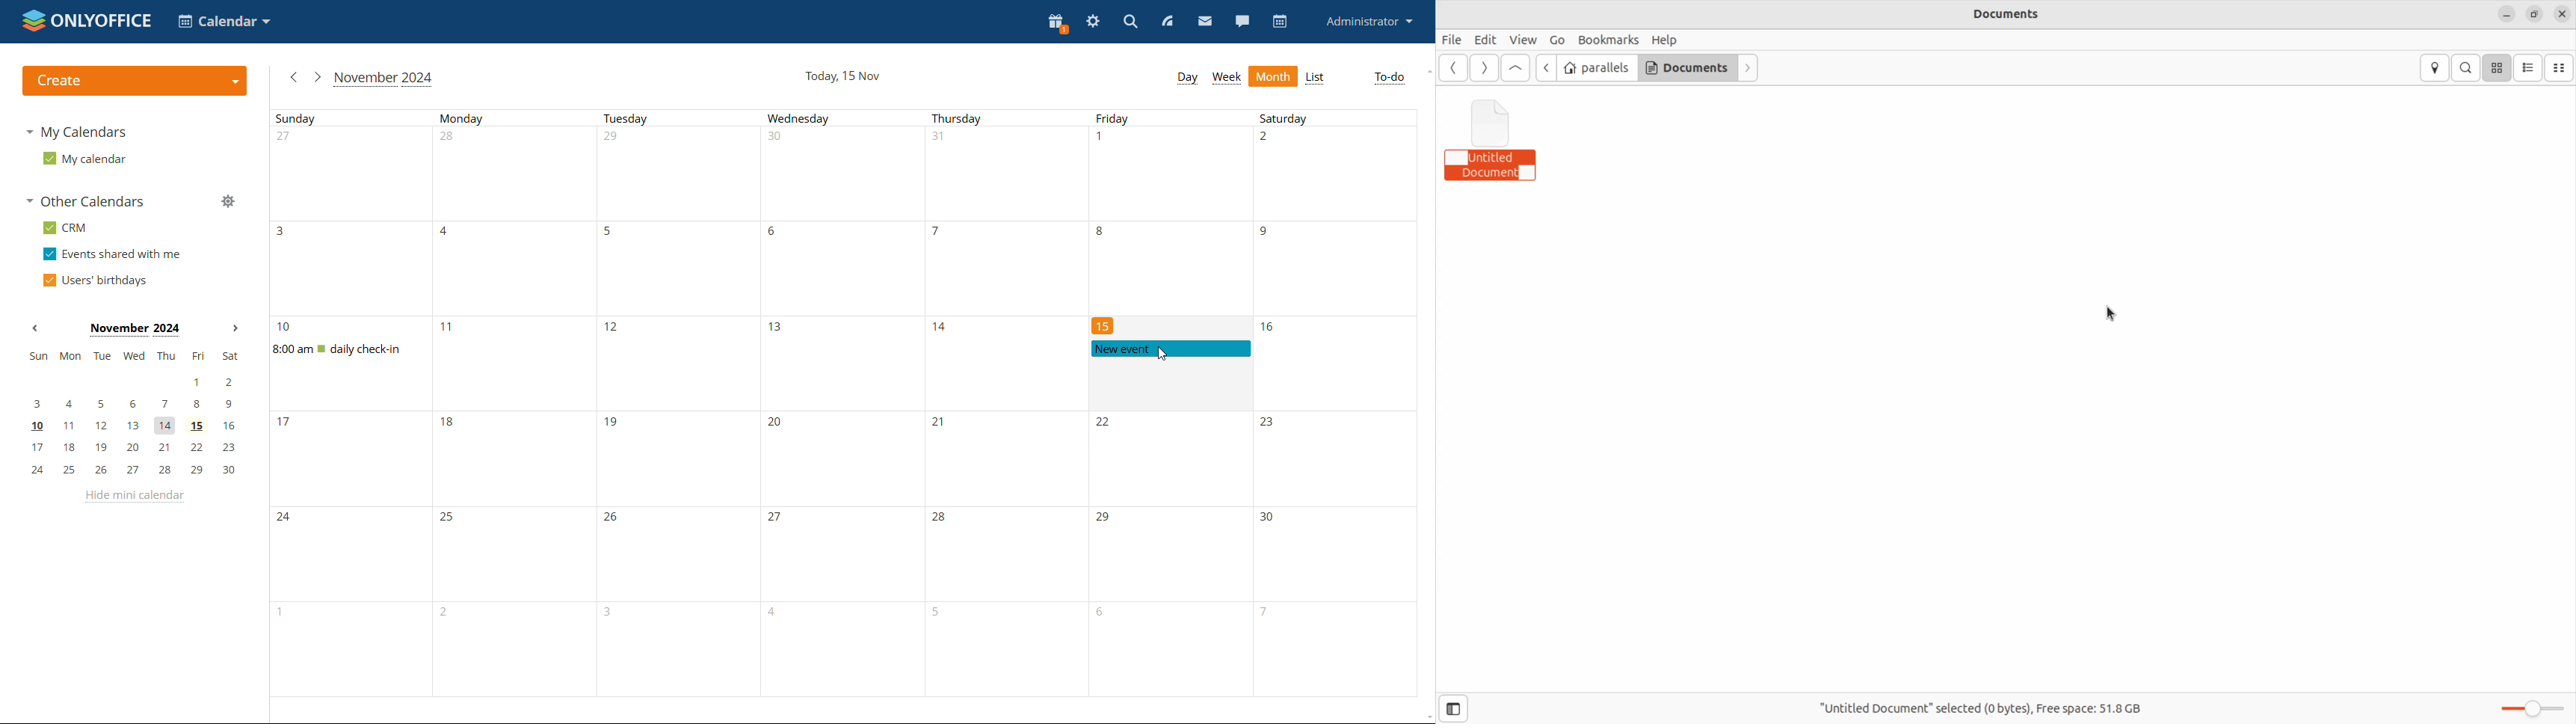 The image size is (2576, 728). Describe the element at coordinates (1159, 355) in the screenshot. I see `cursor` at that location.